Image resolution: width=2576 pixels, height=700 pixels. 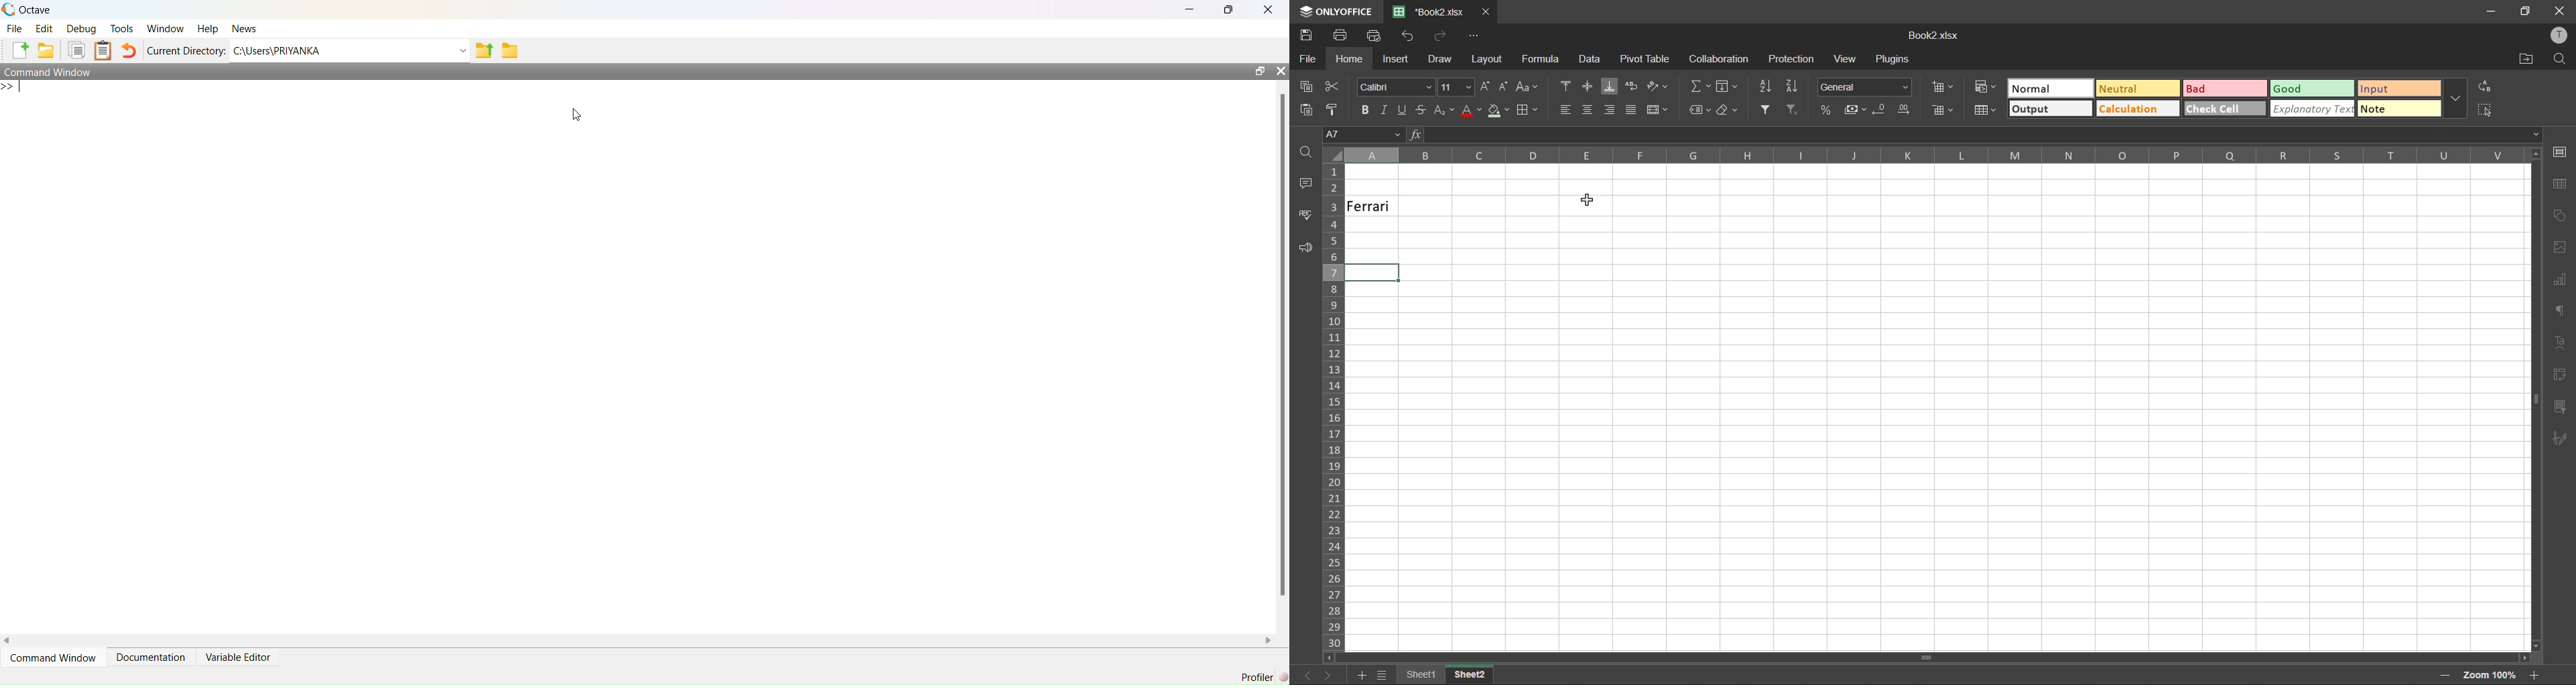 What do you see at coordinates (1793, 60) in the screenshot?
I see `protection` at bounding box center [1793, 60].